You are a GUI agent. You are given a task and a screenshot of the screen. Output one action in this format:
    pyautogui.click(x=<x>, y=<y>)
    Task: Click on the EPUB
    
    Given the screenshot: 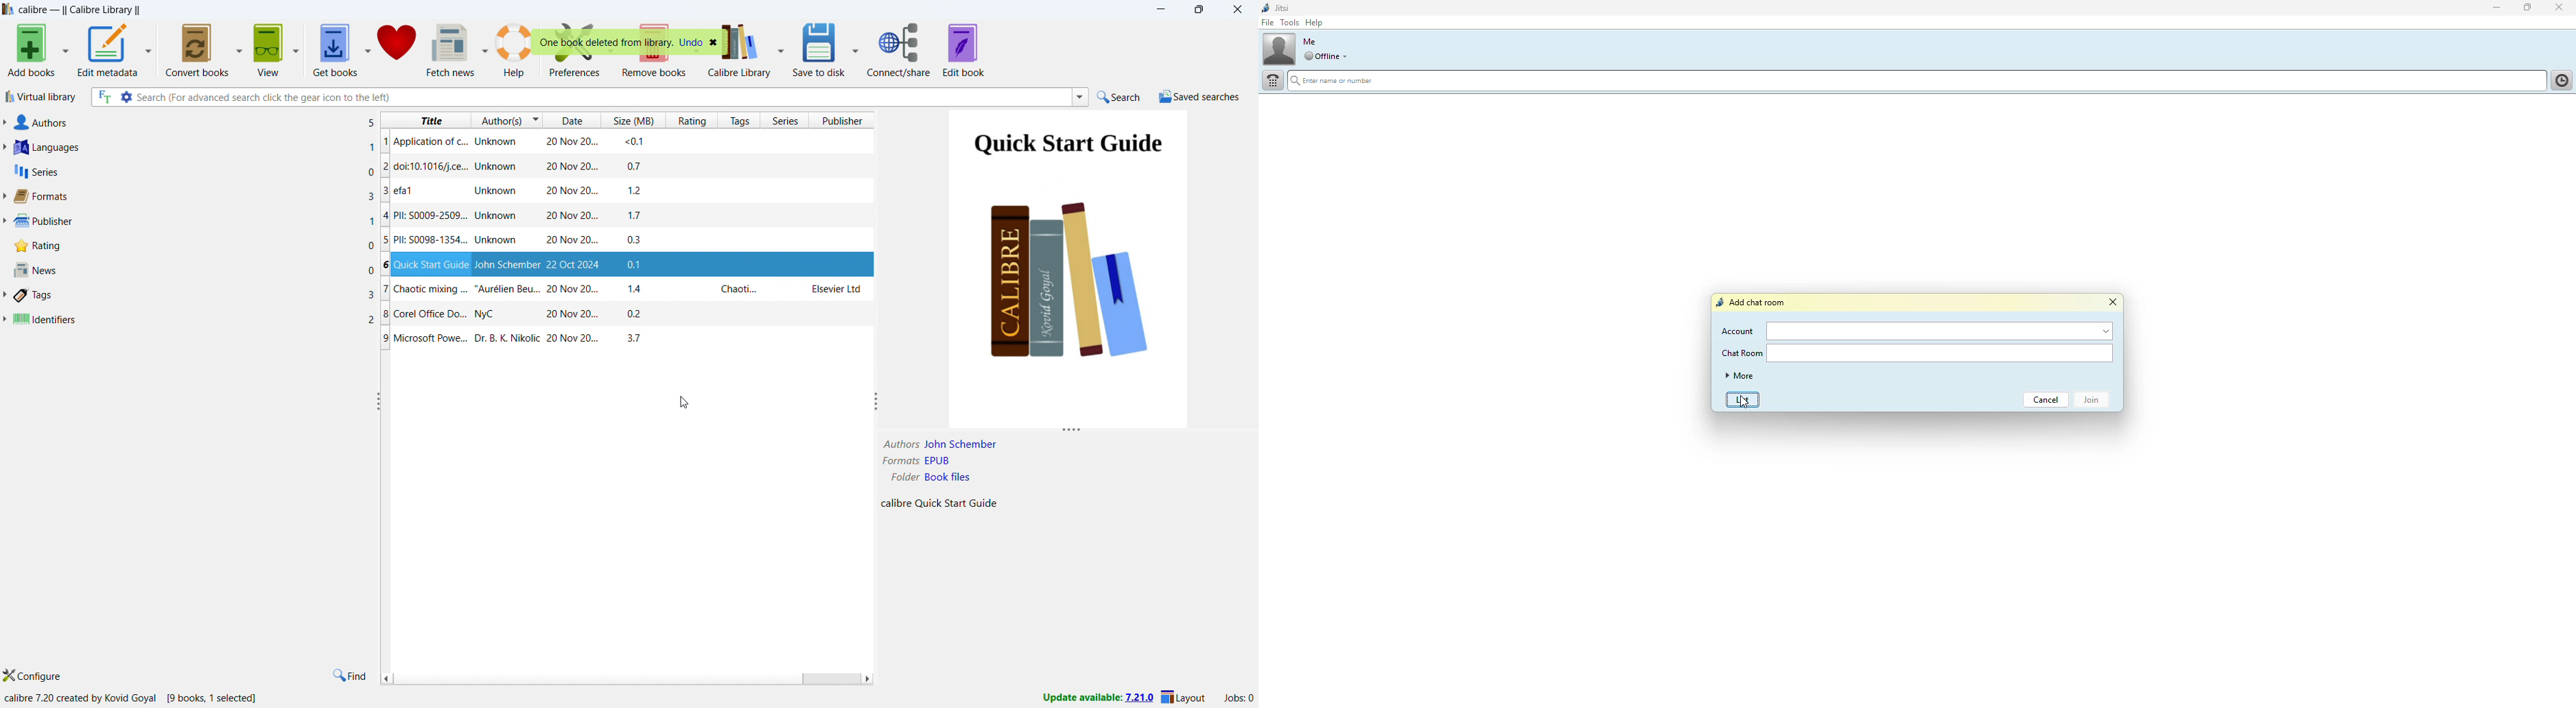 What is the action you would take?
    pyautogui.click(x=948, y=461)
    